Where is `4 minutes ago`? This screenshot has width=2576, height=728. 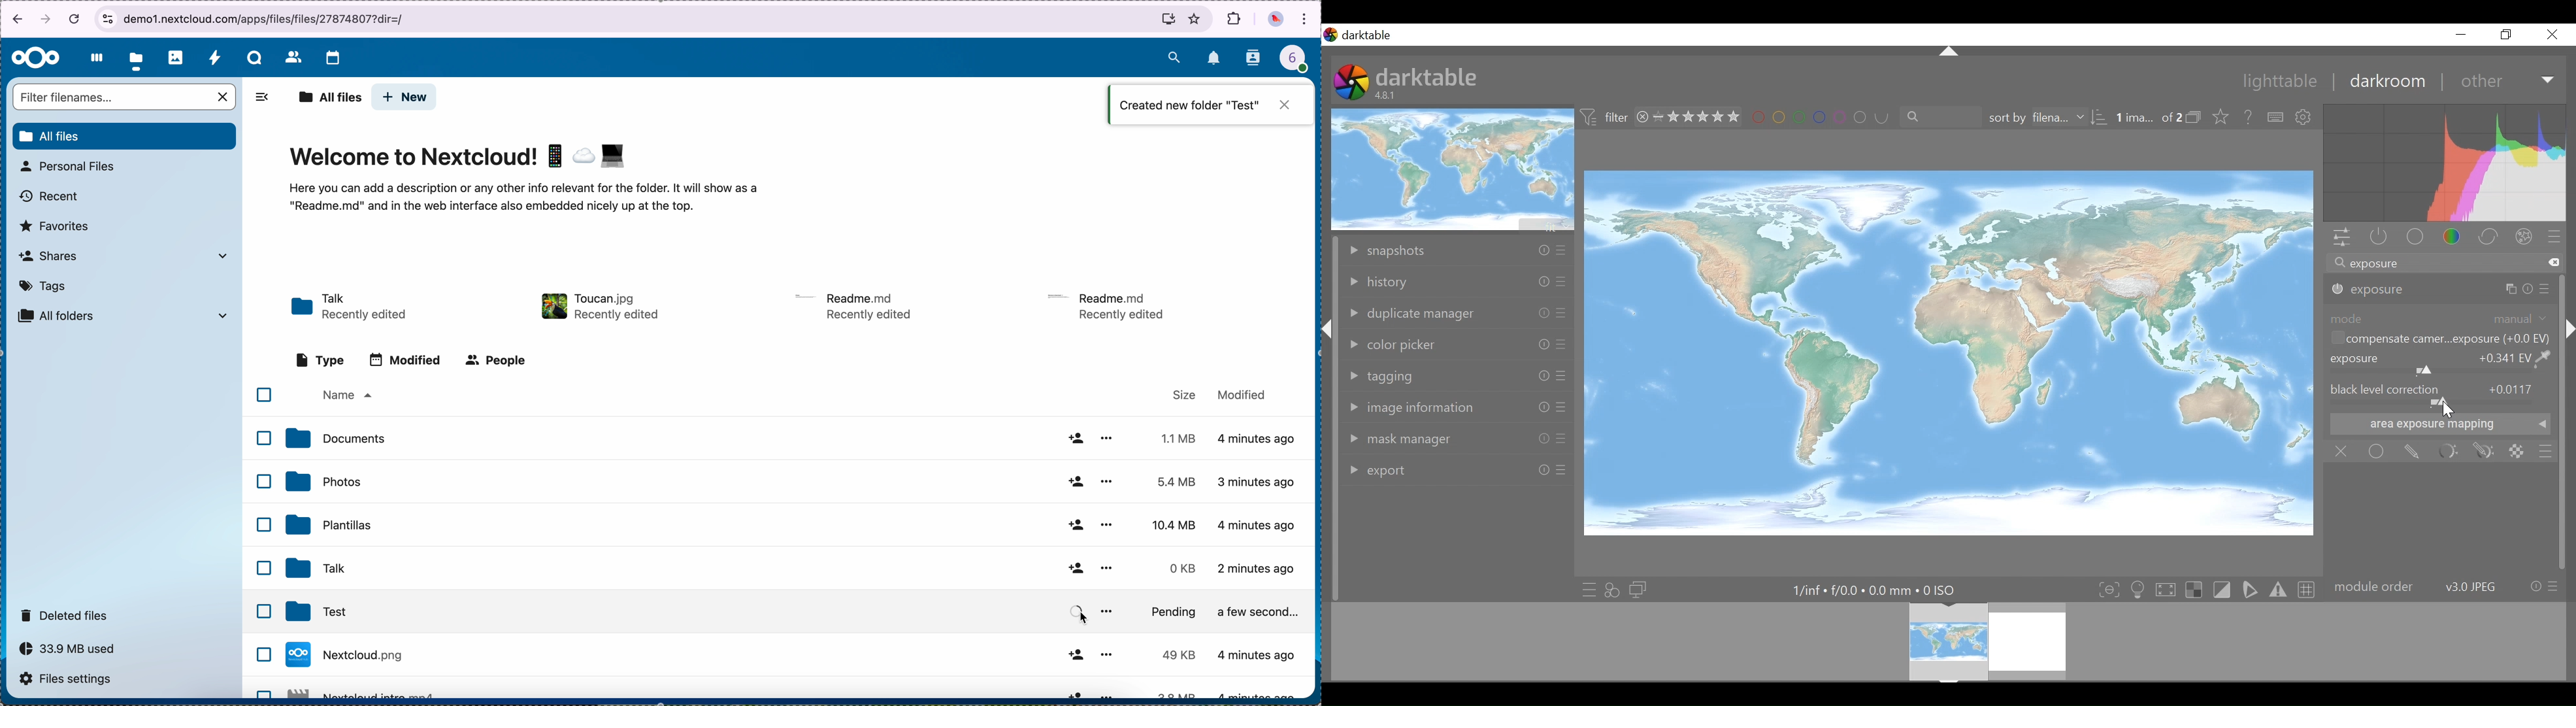
4 minutes ago is located at coordinates (1259, 482).